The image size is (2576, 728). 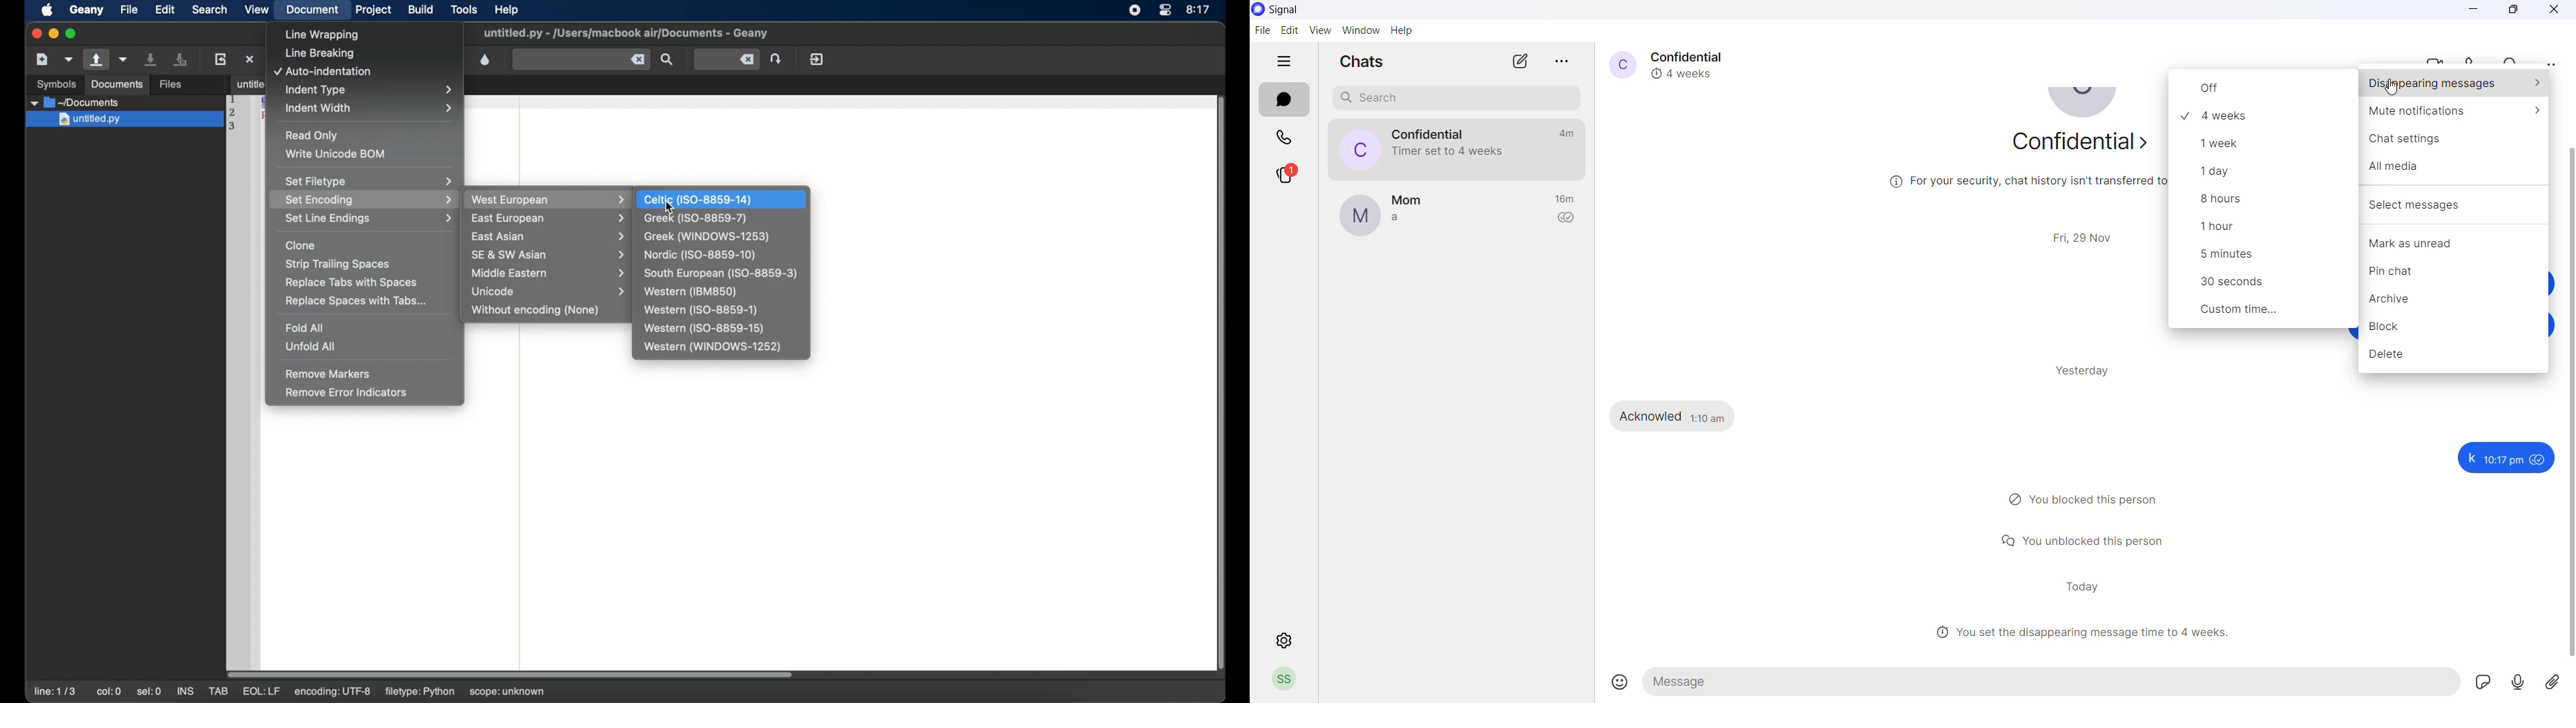 What do you see at coordinates (2455, 144) in the screenshot?
I see `chat settings` at bounding box center [2455, 144].